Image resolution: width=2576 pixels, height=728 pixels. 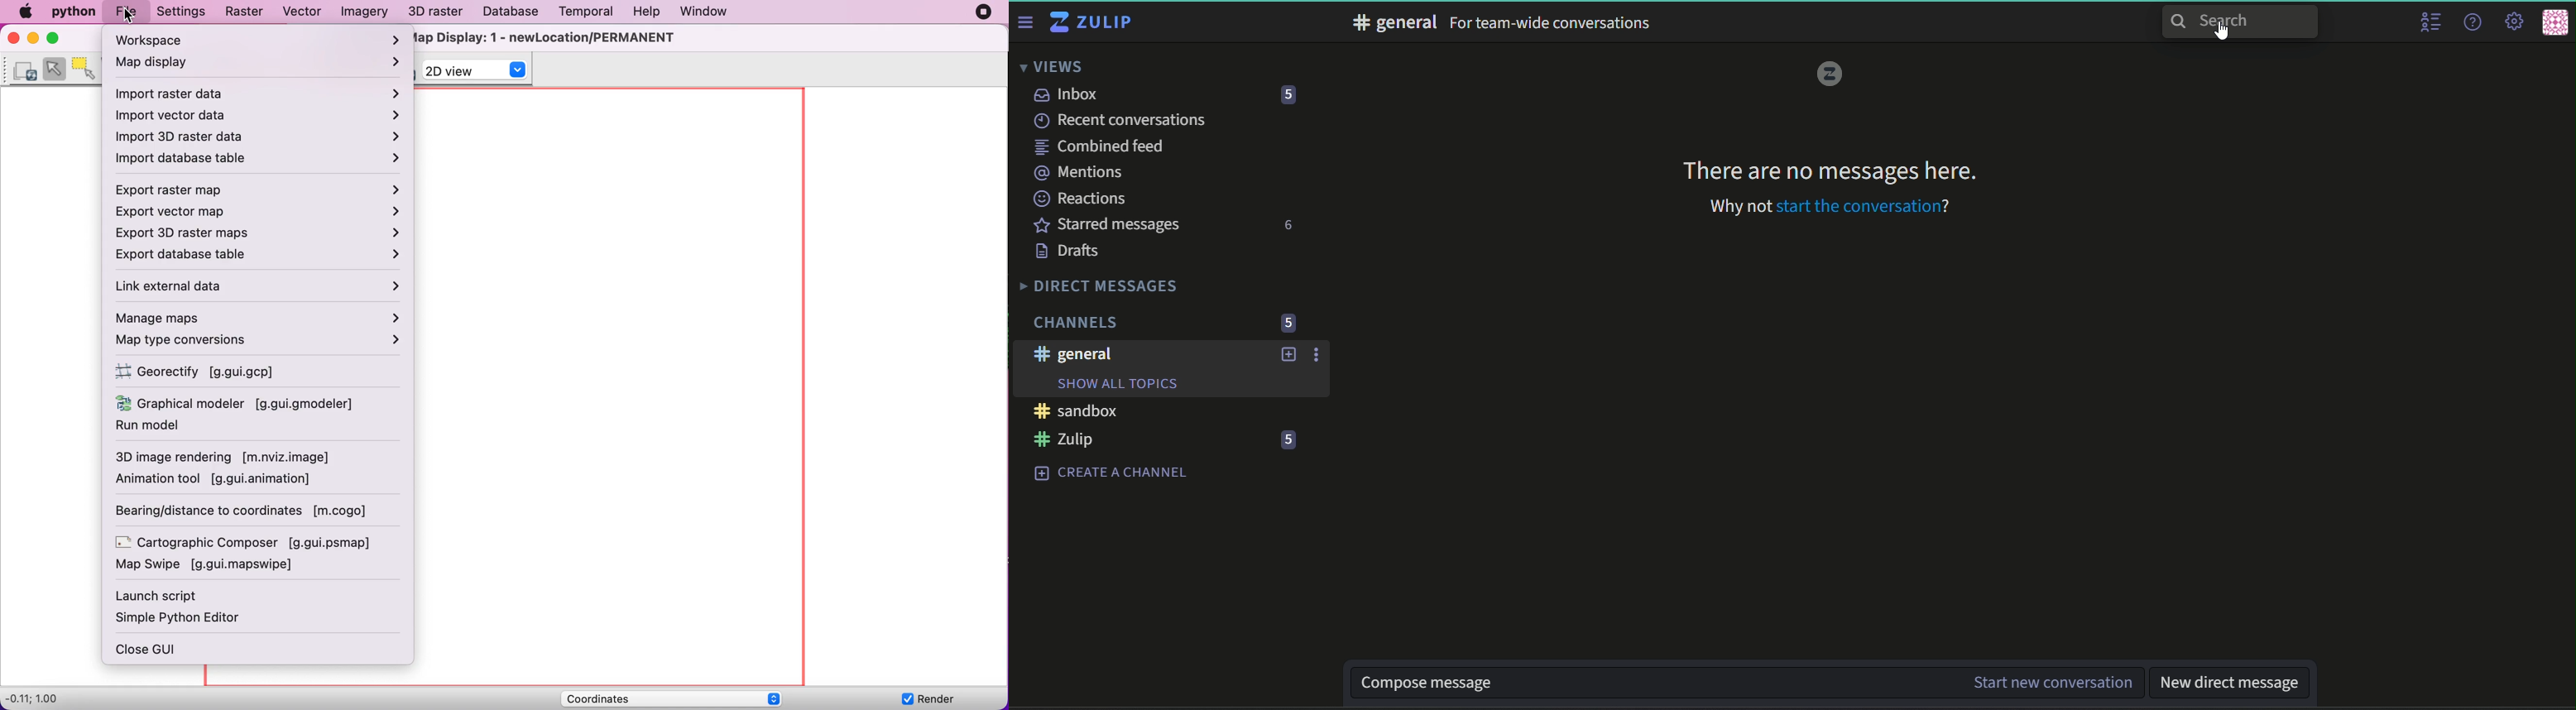 I want to click on Reactions, so click(x=1082, y=199).